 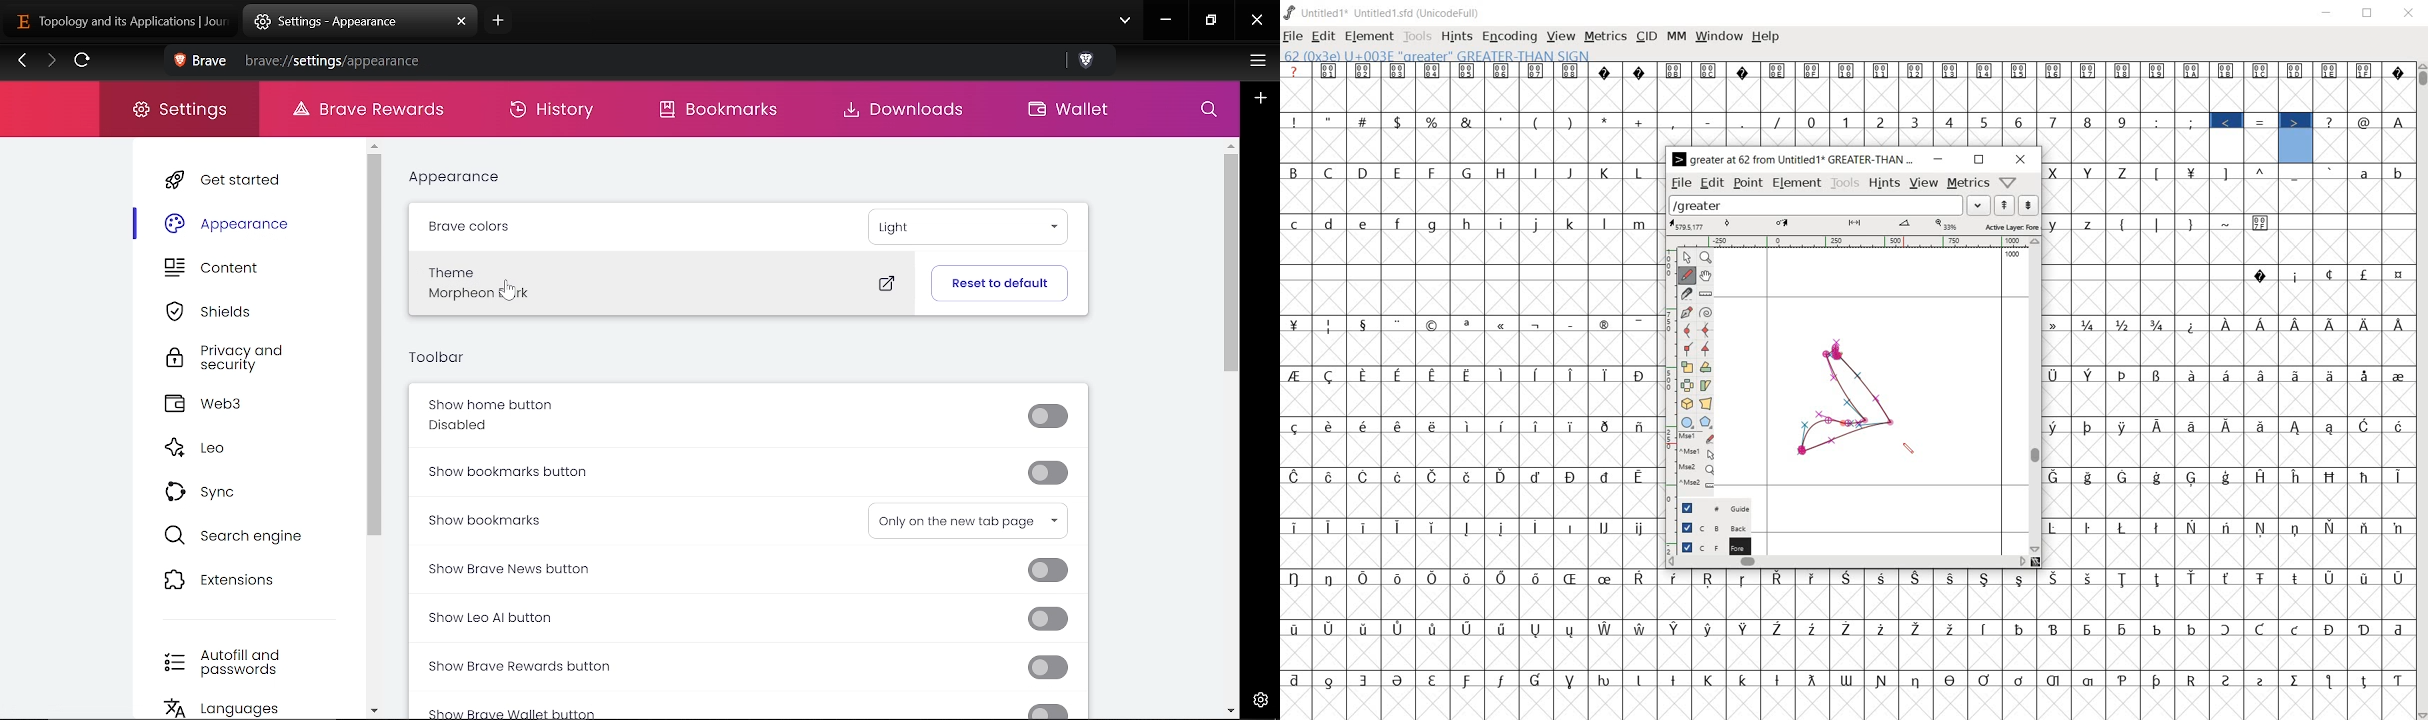 What do you see at coordinates (230, 663) in the screenshot?
I see `Autofill and passwords` at bounding box center [230, 663].